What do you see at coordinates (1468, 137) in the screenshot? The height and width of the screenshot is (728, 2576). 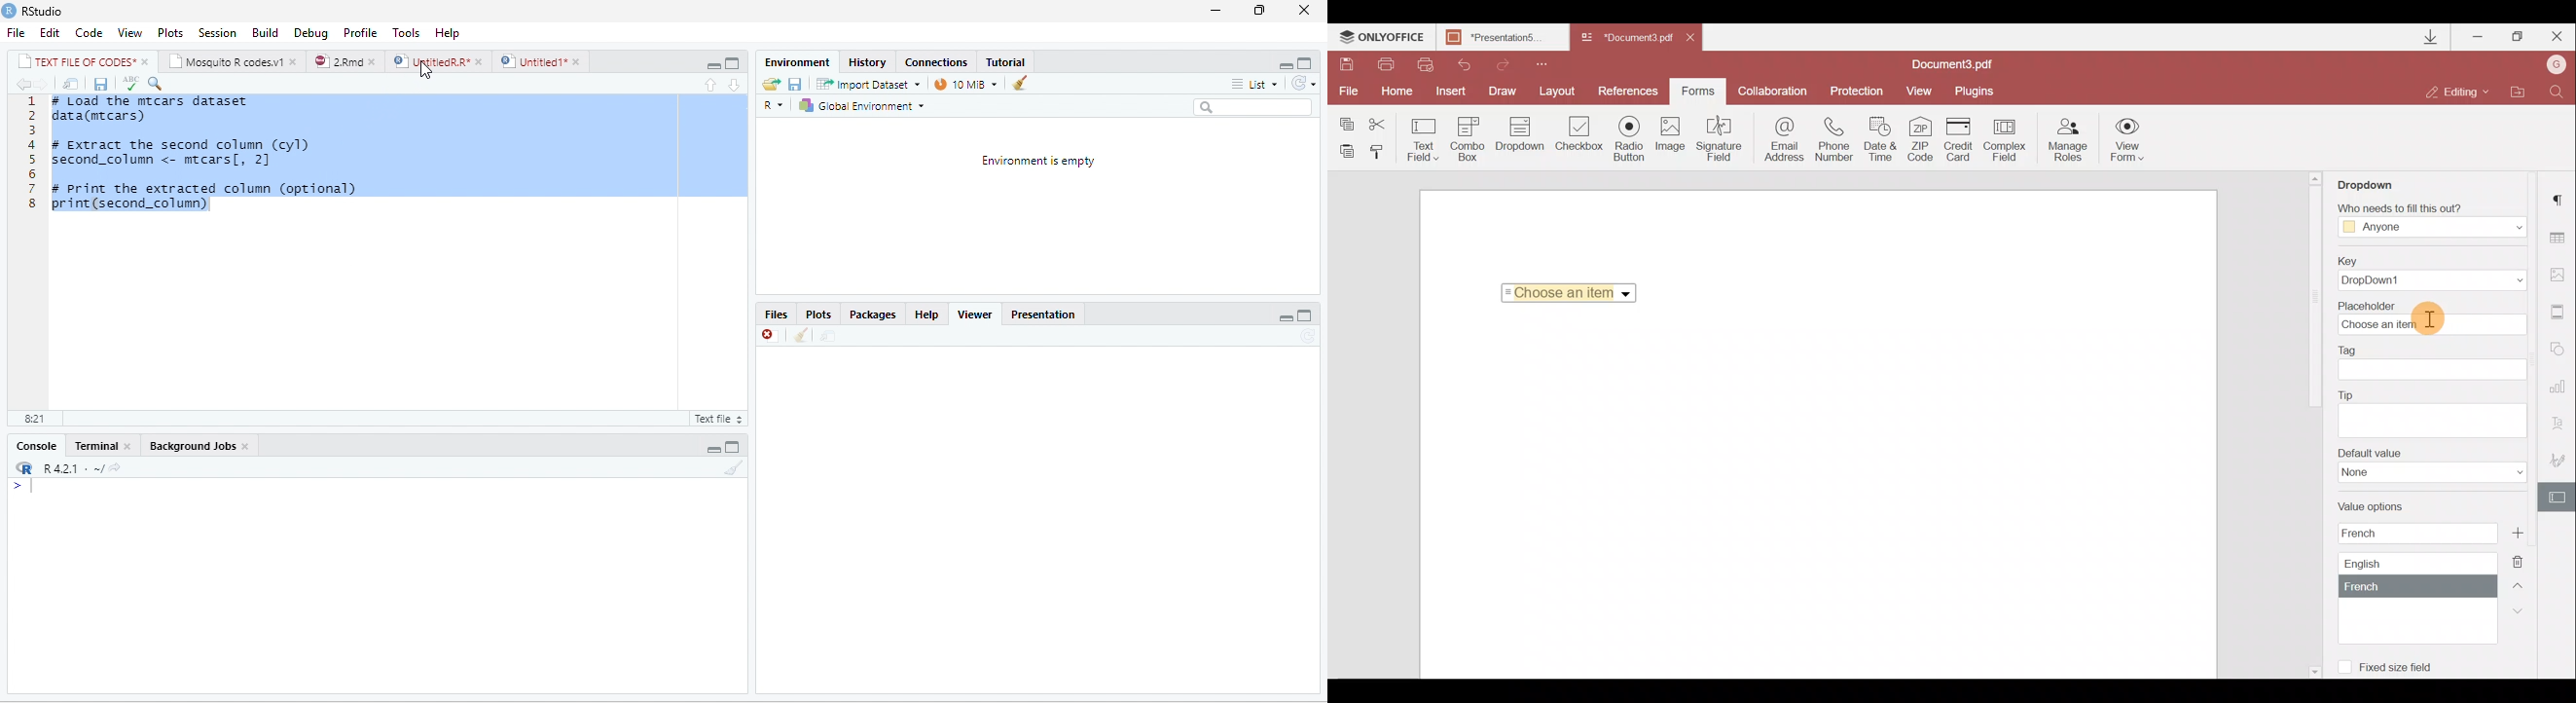 I see `Combo box` at bounding box center [1468, 137].